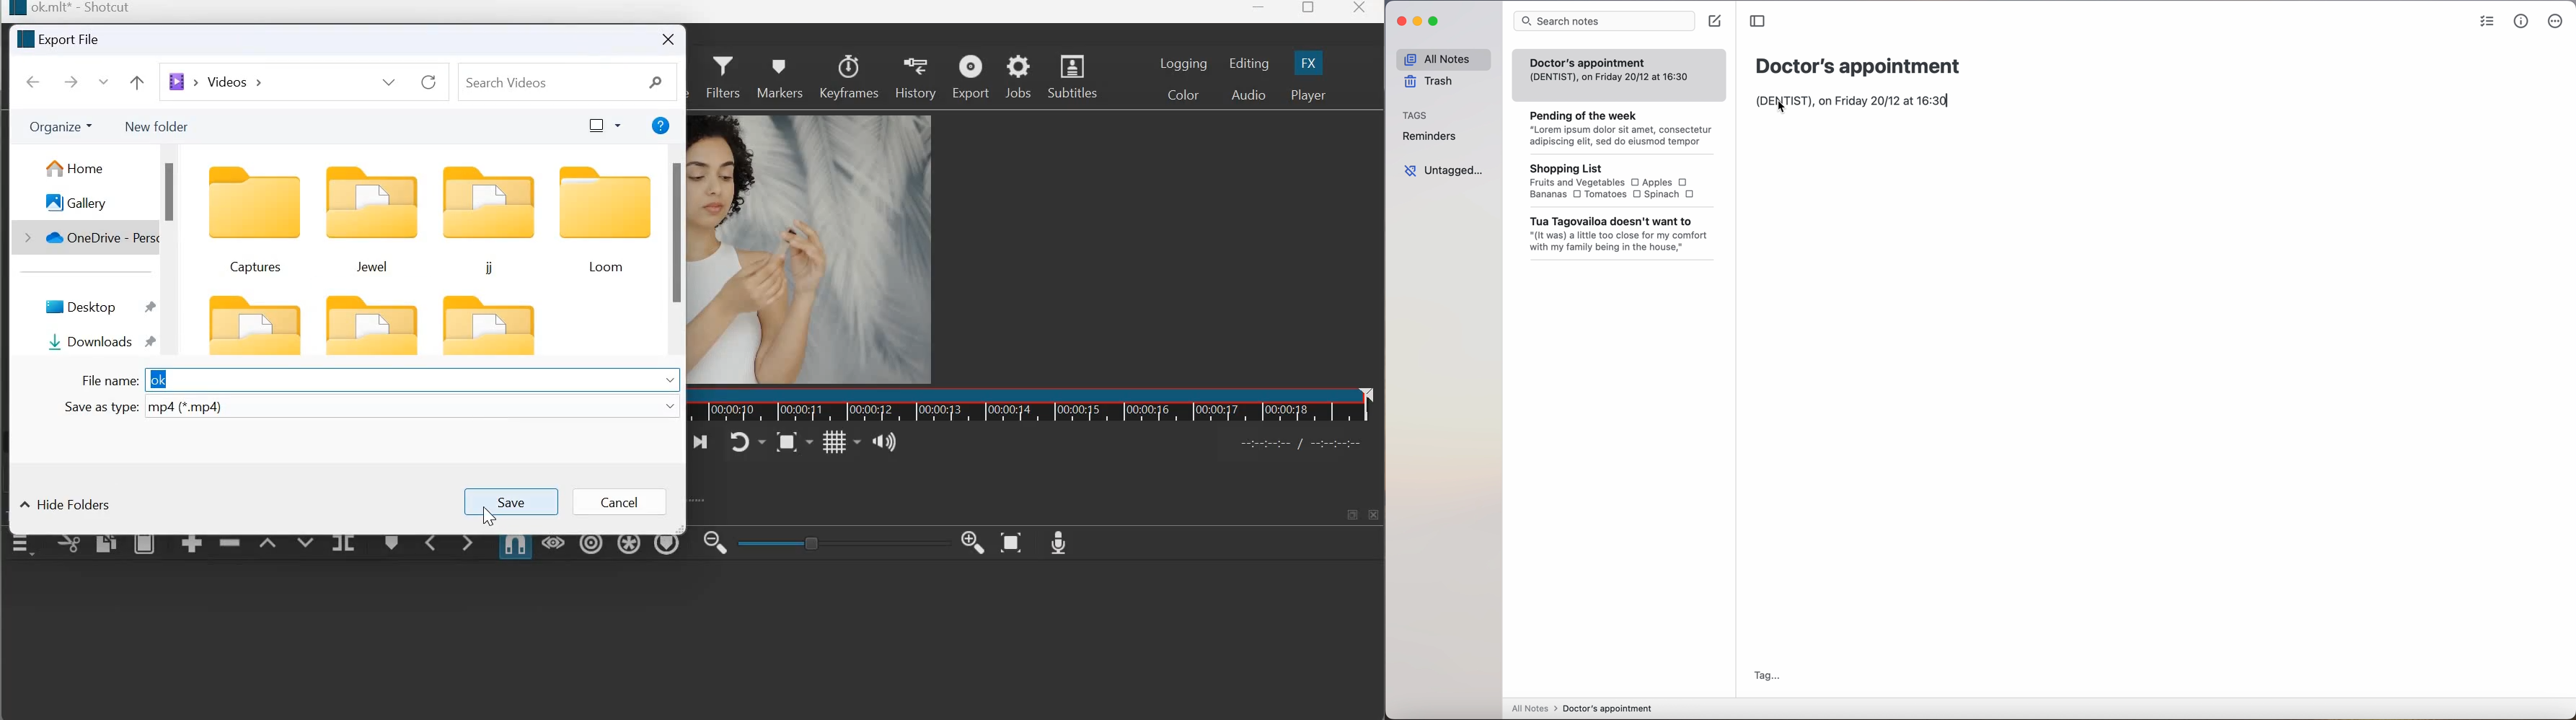  I want to click on more options, so click(2555, 24).